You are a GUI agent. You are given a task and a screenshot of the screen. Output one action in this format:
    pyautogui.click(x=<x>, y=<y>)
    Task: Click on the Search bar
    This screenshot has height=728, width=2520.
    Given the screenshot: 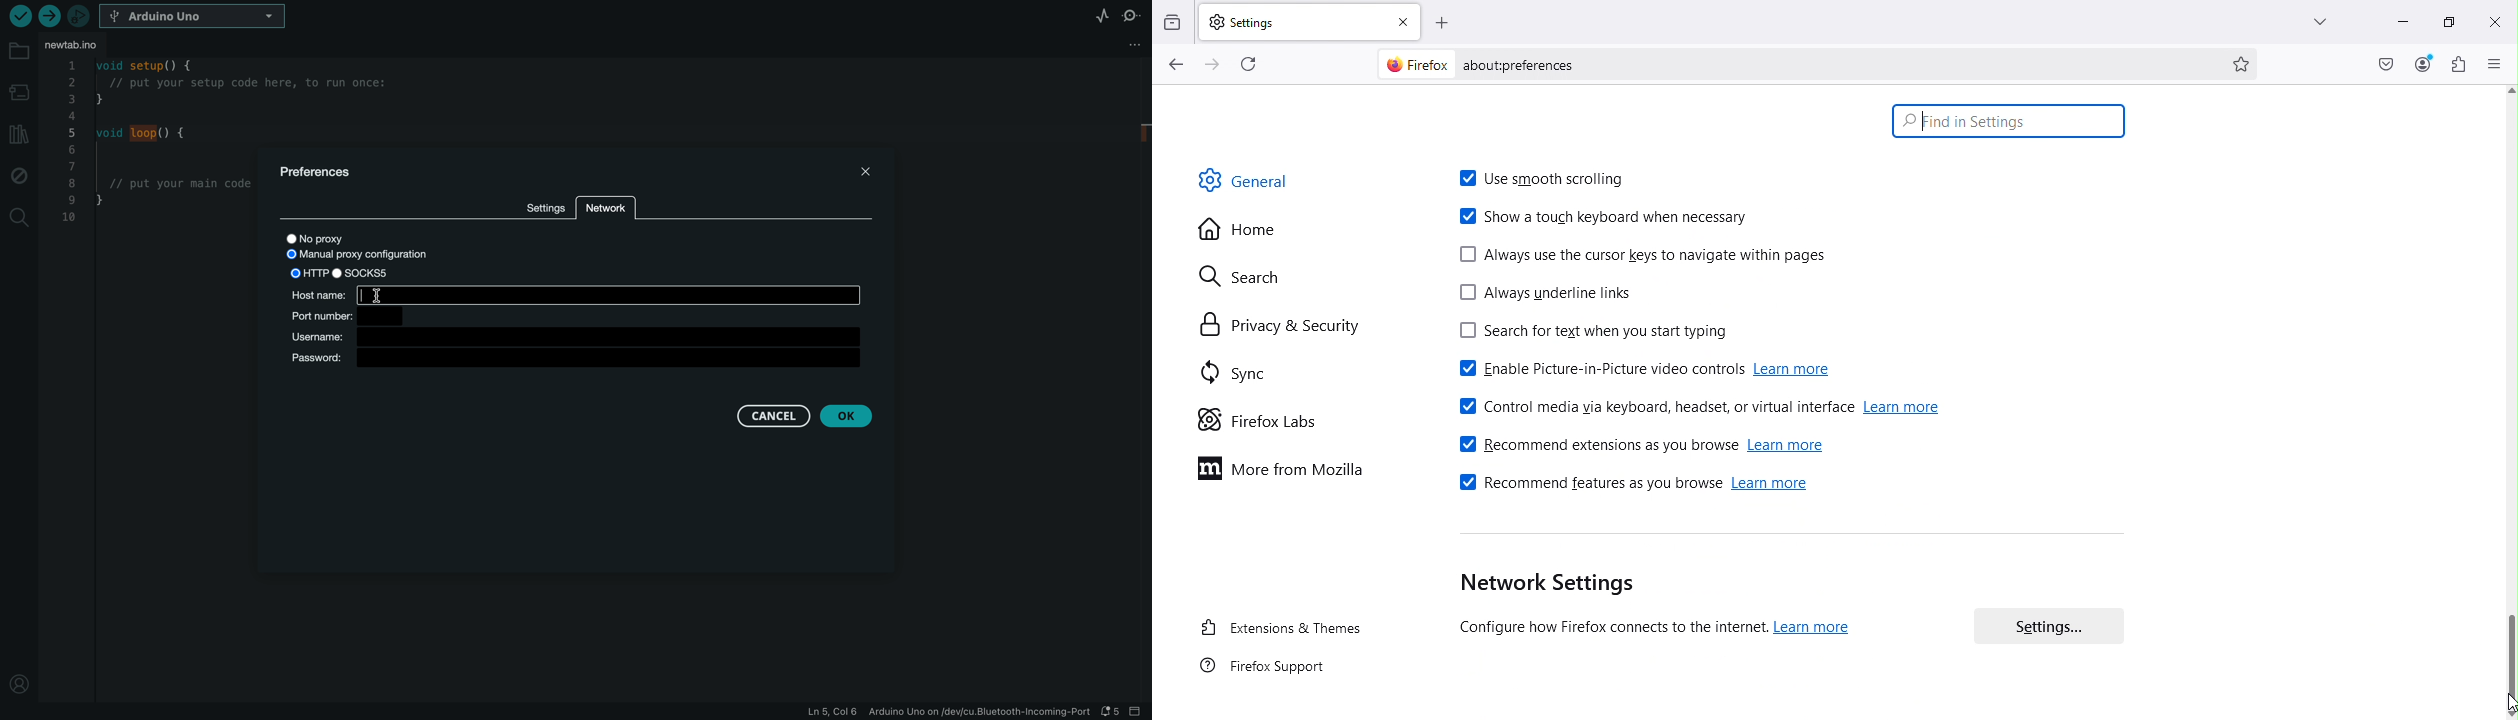 What is the action you would take?
    pyautogui.click(x=2012, y=121)
    